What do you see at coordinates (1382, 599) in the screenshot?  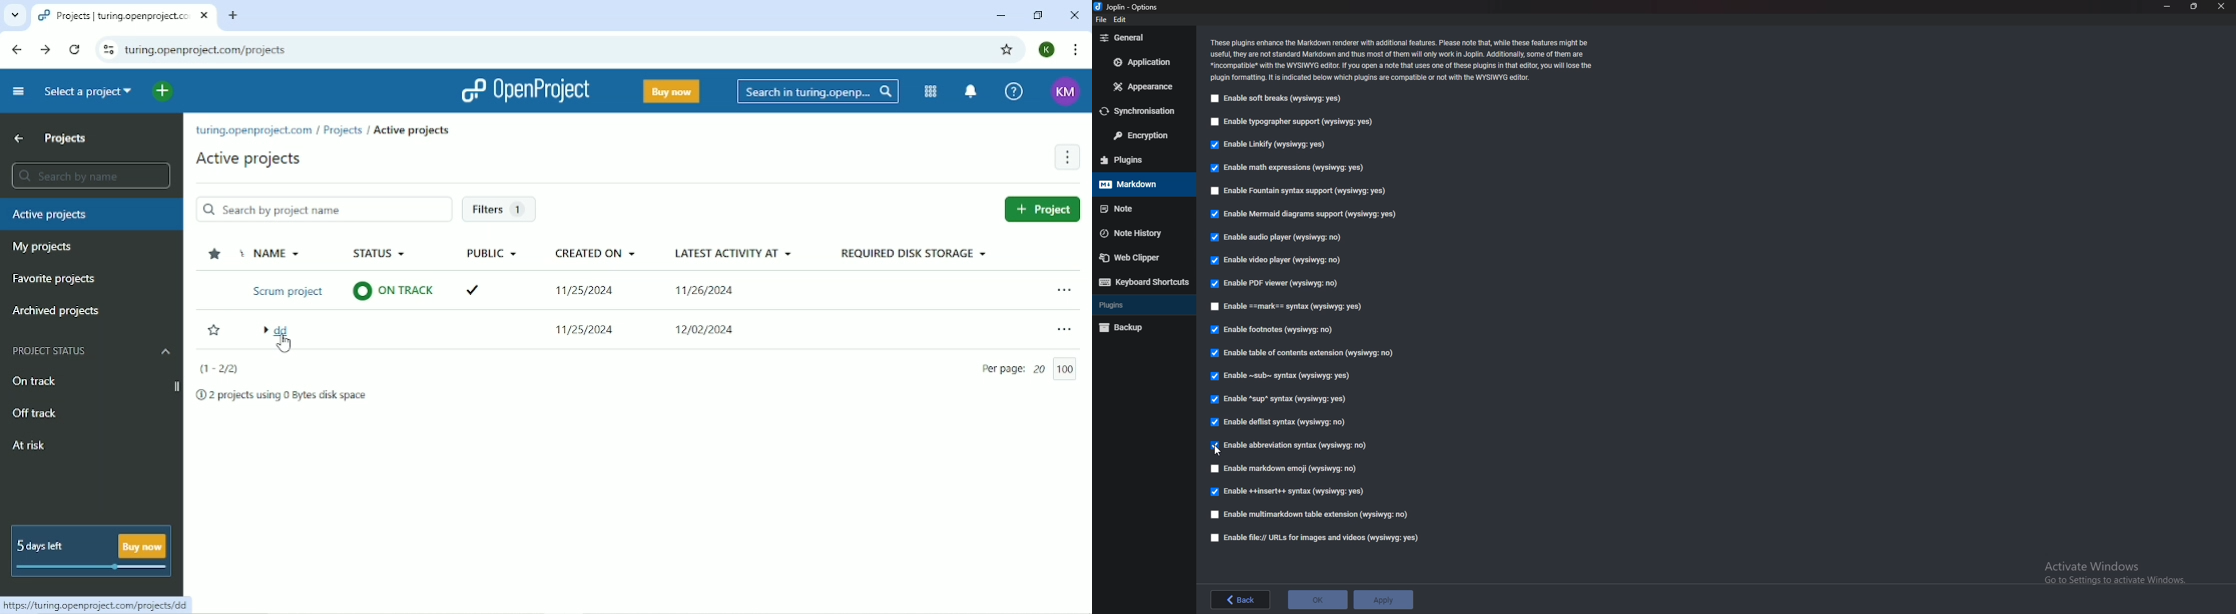 I see `Apply` at bounding box center [1382, 599].